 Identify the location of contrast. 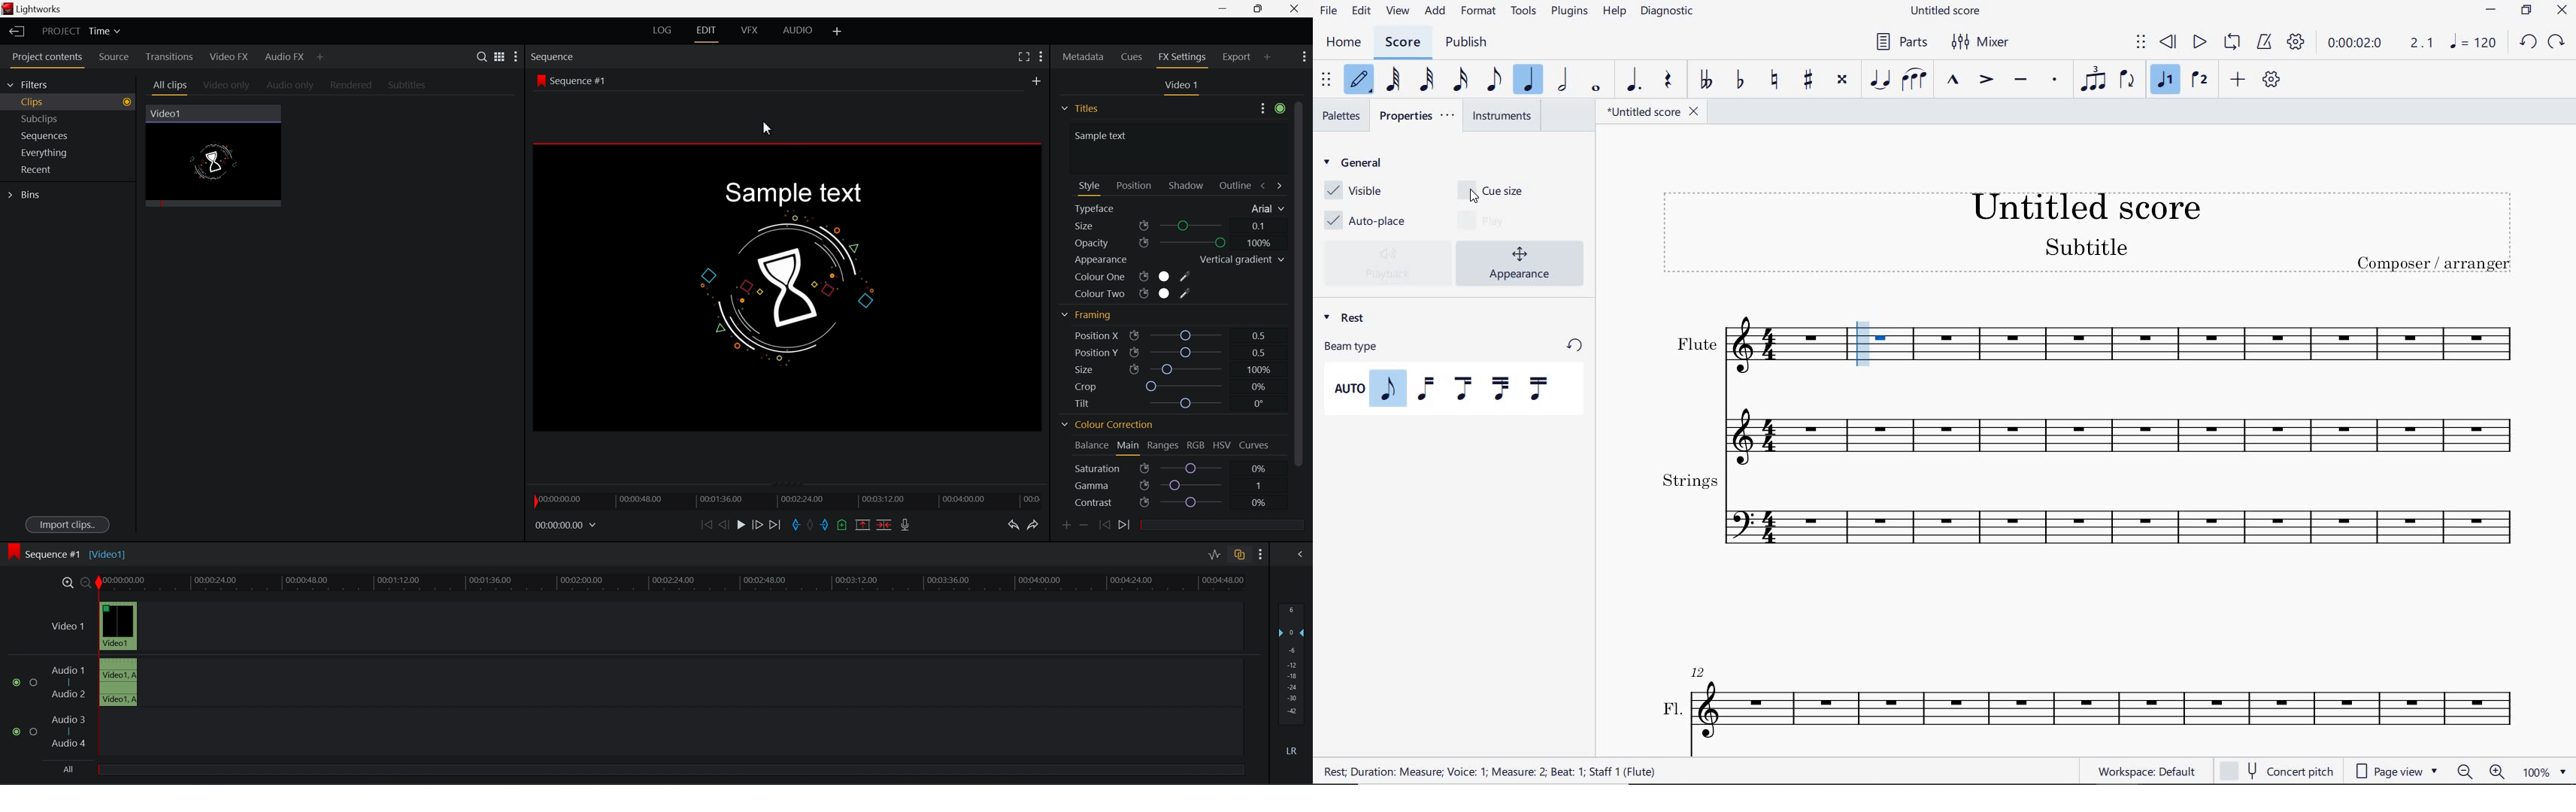
(1112, 503).